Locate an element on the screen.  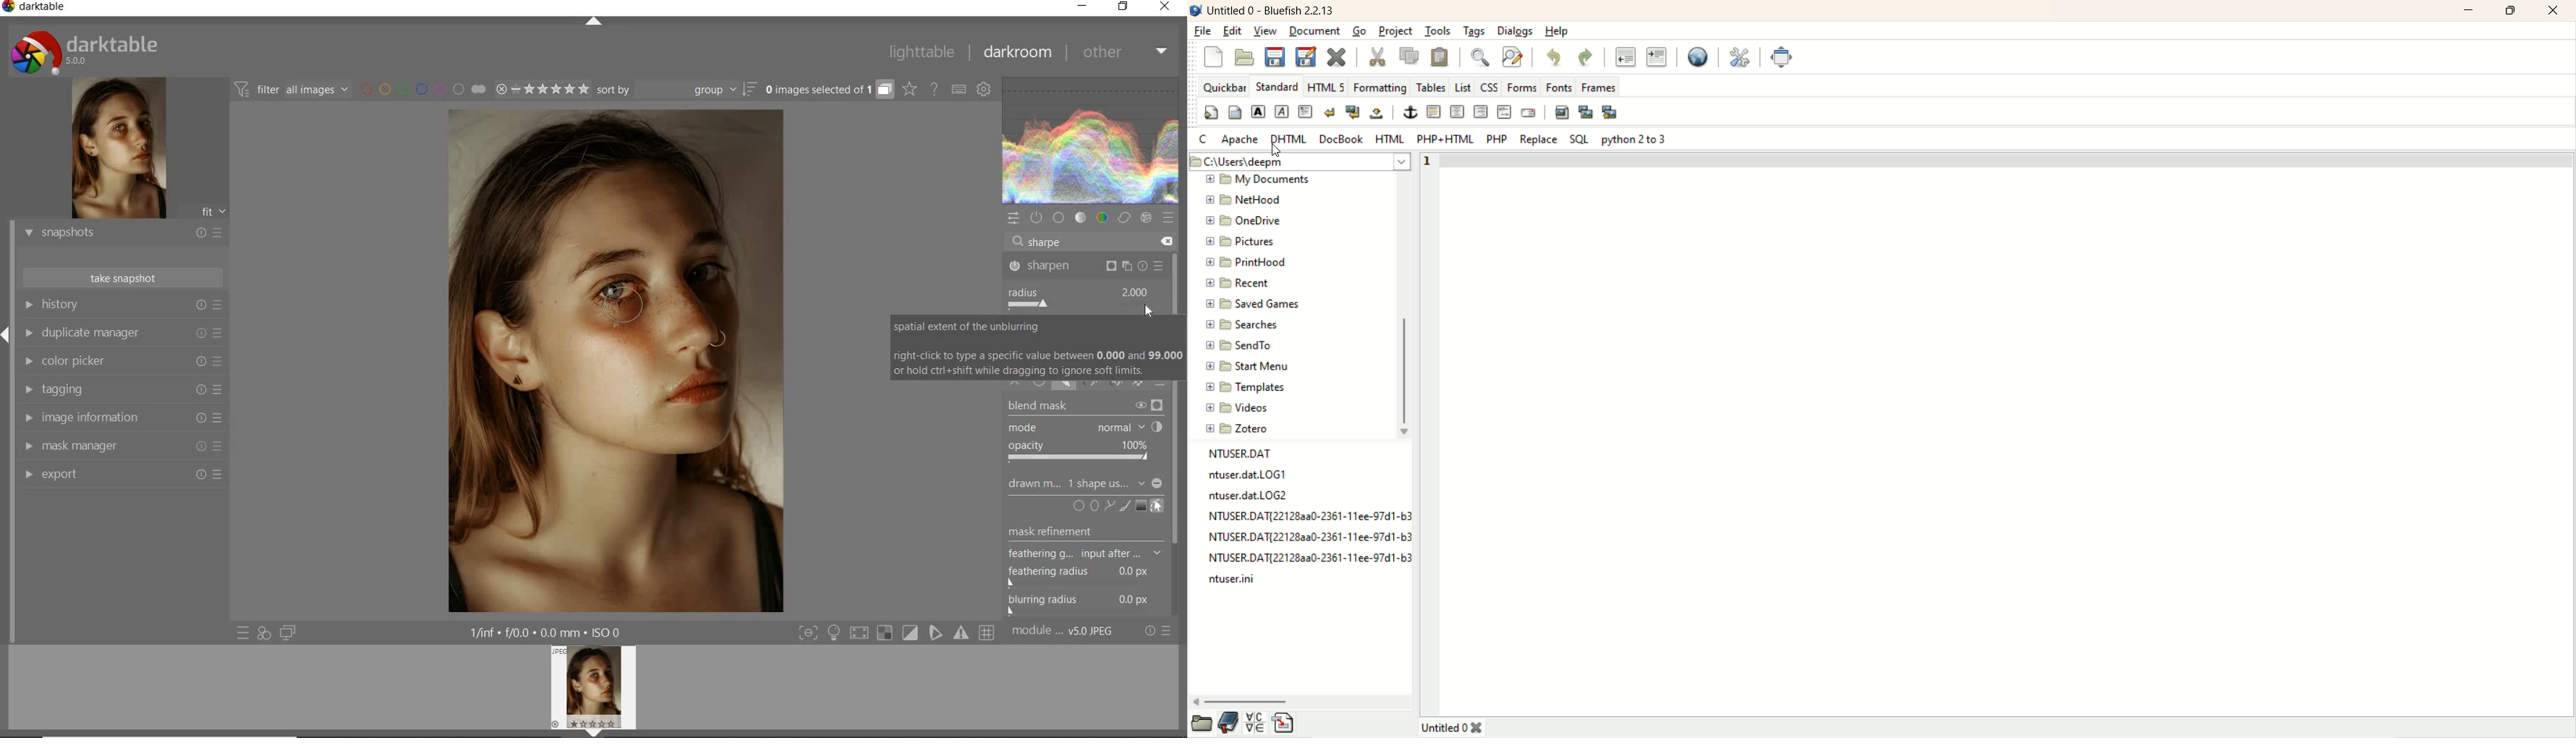
edit is located at coordinates (1232, 32).